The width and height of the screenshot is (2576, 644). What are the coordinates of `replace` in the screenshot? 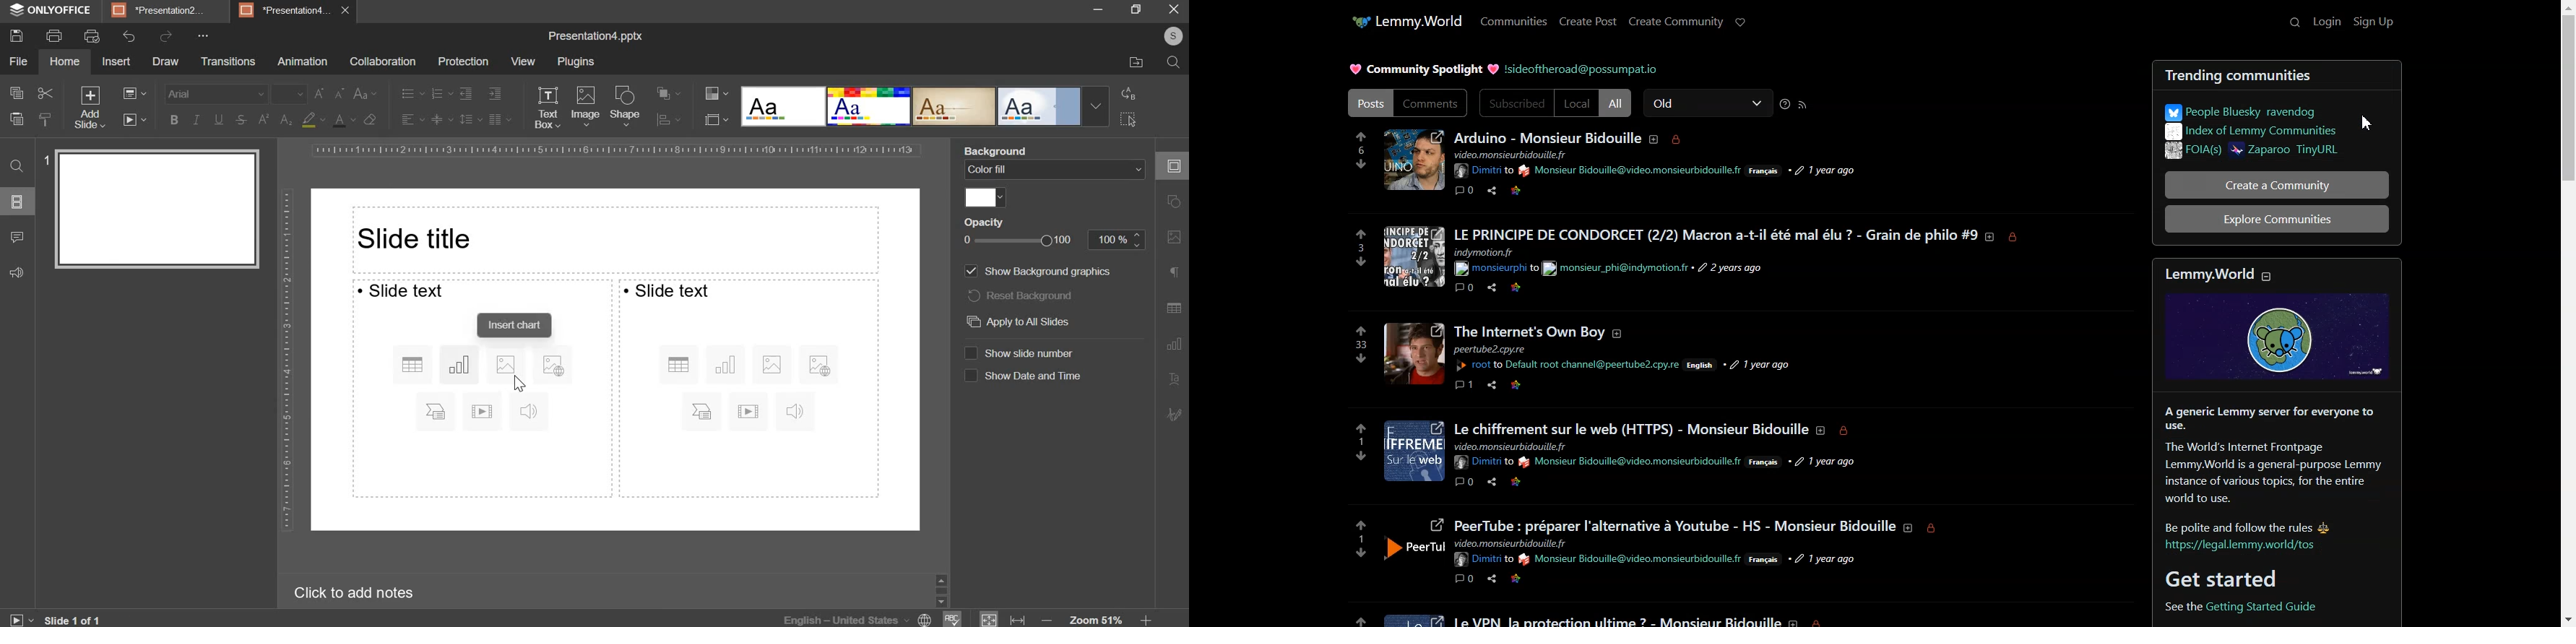 It's located at (1129, 93).